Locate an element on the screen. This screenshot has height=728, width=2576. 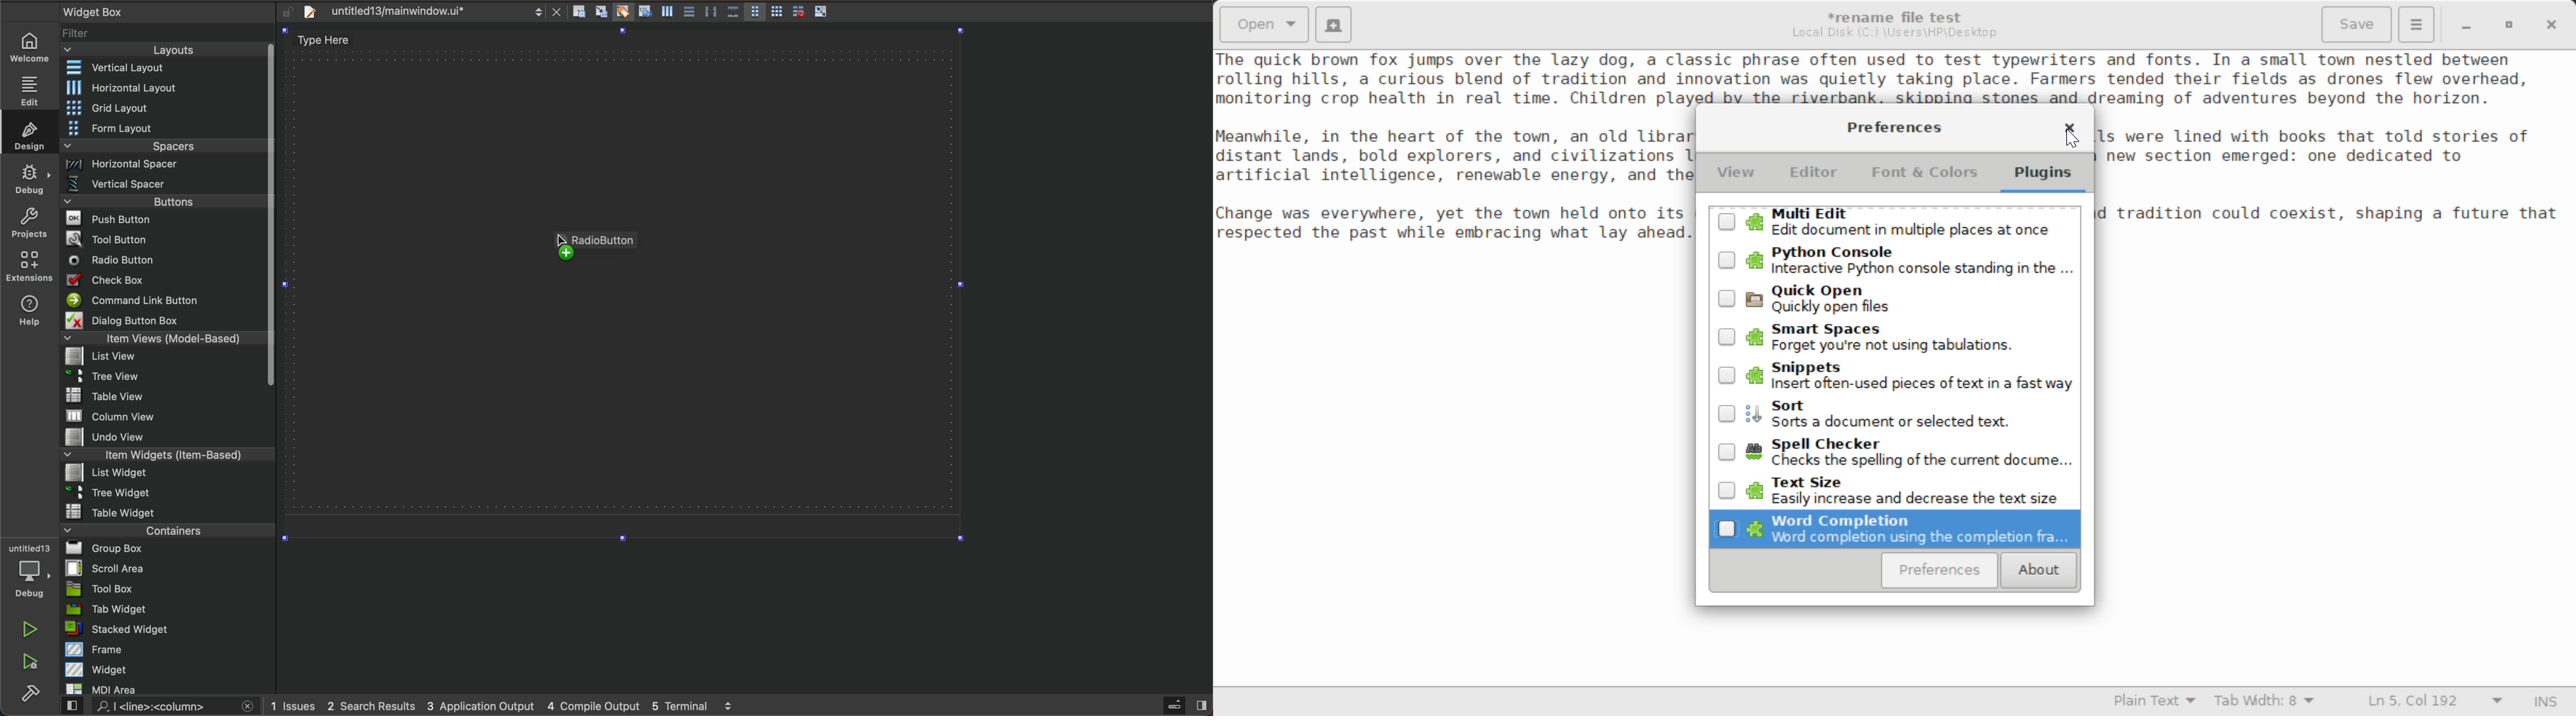
Multi Edit Plugin Button Unselected is located at coordinates (1889, 224).